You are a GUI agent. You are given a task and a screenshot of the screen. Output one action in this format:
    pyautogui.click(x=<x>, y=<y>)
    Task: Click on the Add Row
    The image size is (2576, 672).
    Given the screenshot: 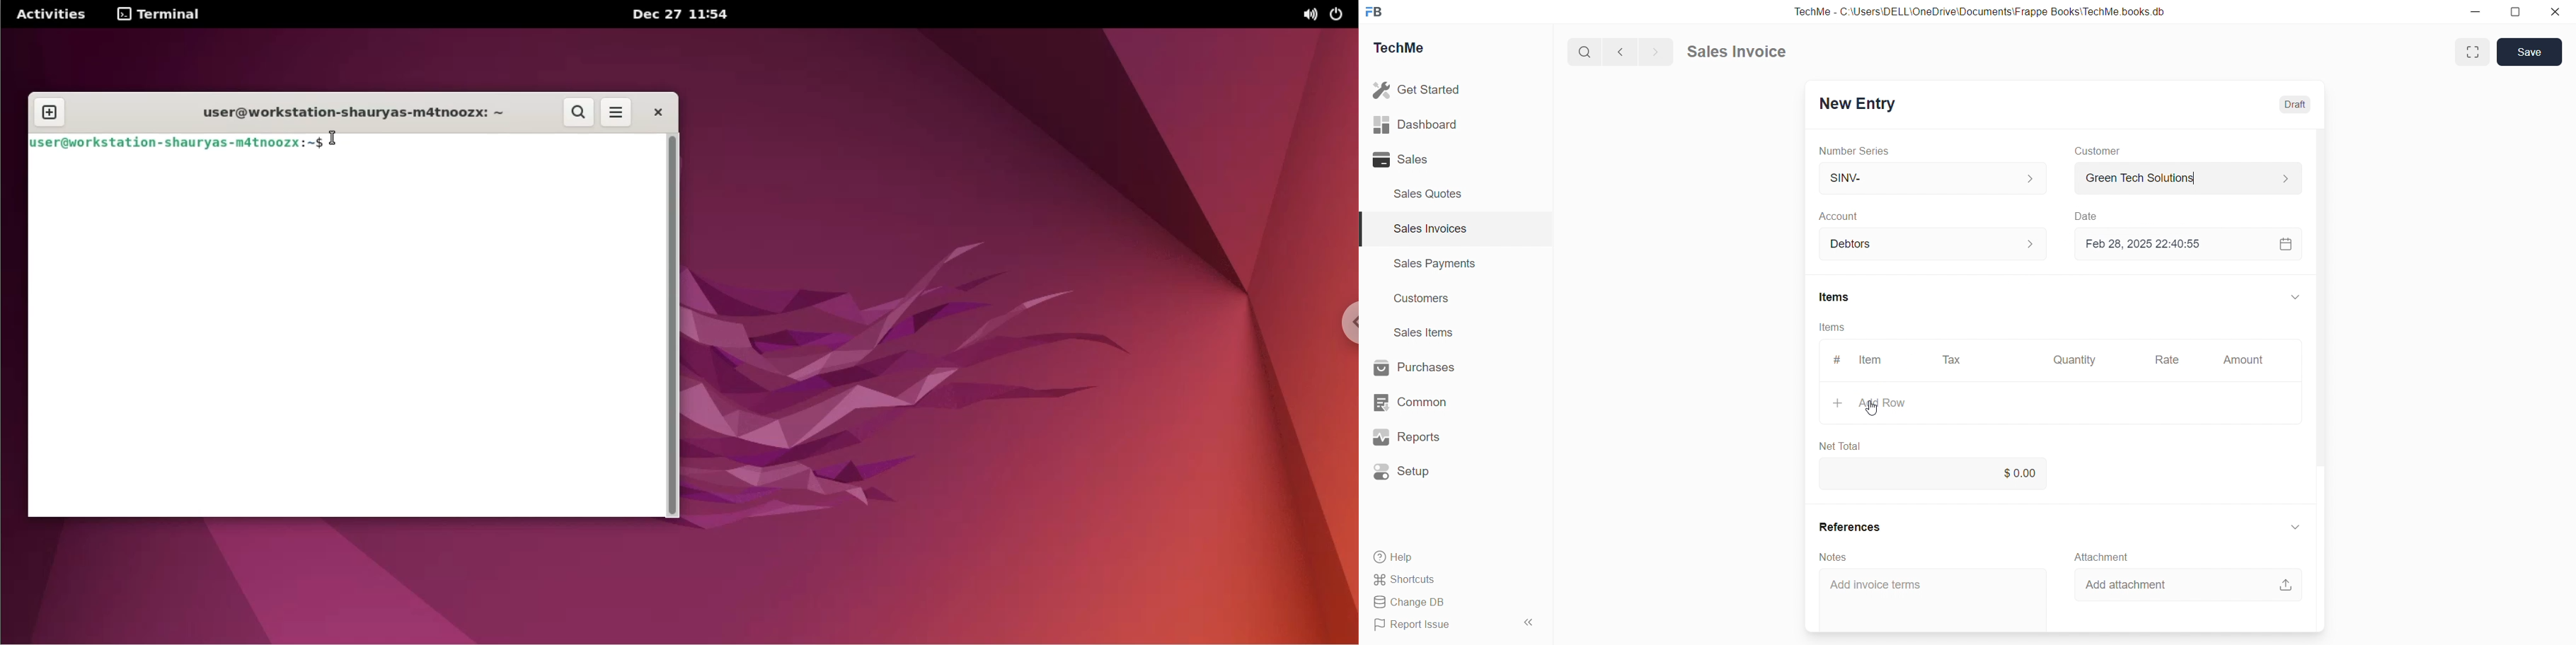 What is the action you would take?
    pyautogui.click(x=1870, y=402)
    